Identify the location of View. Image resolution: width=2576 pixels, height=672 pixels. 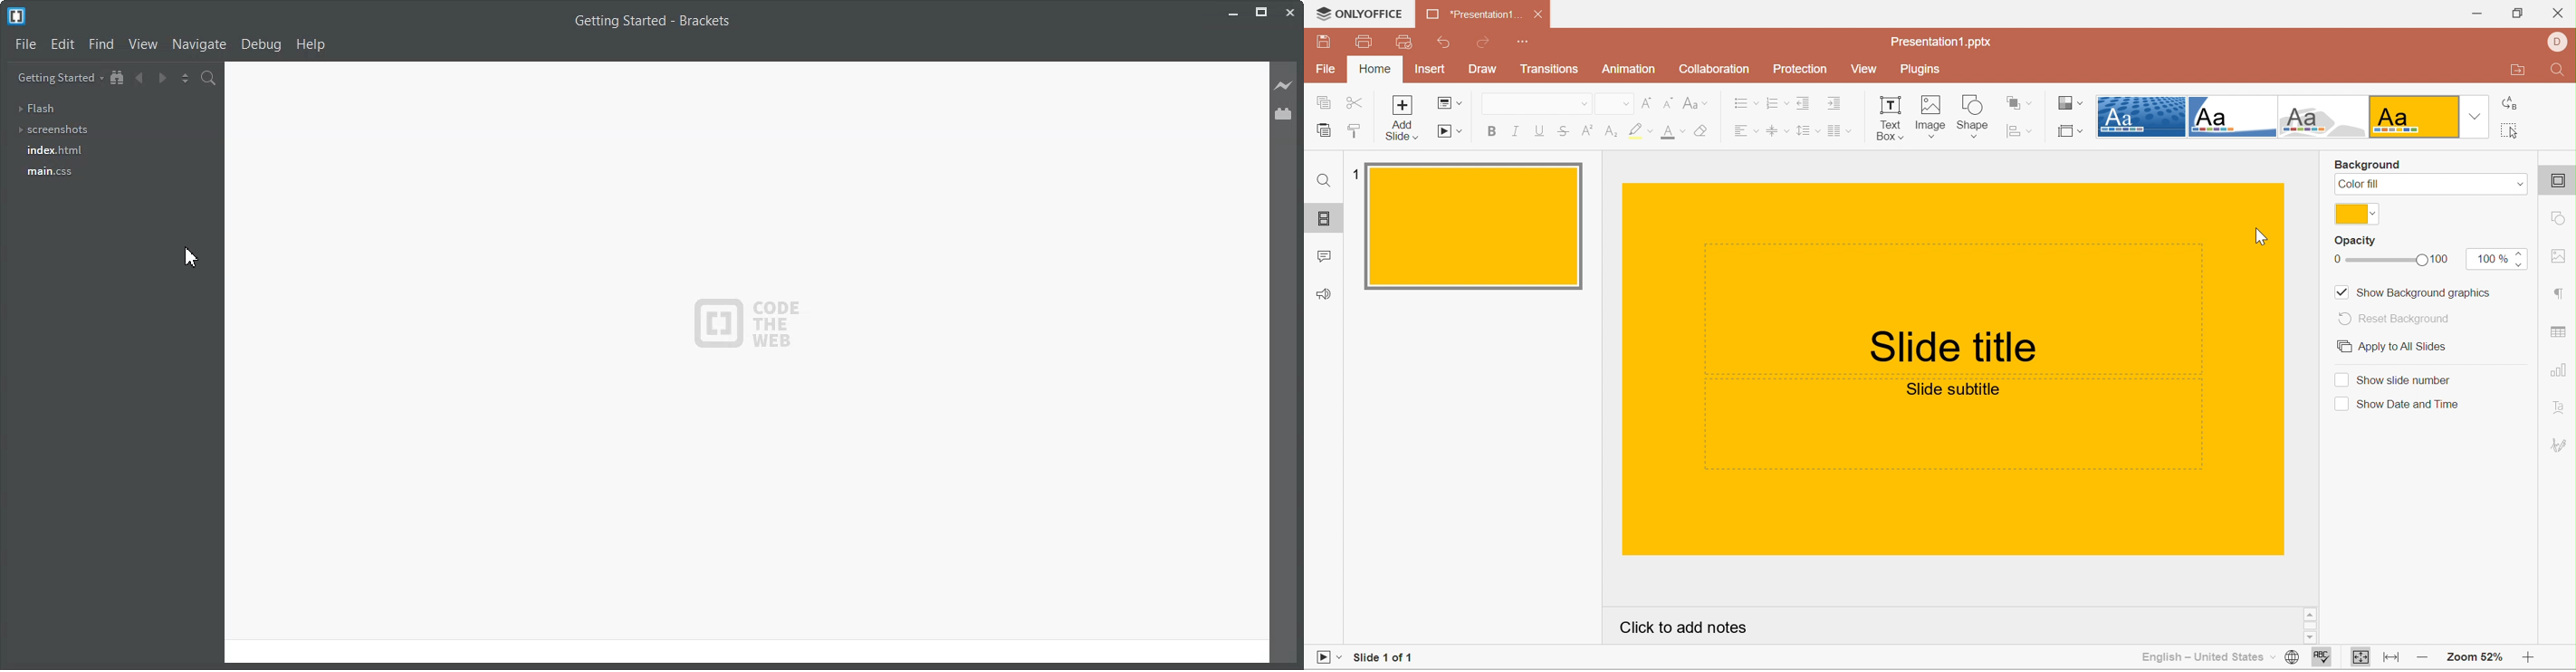
(1864, 69).